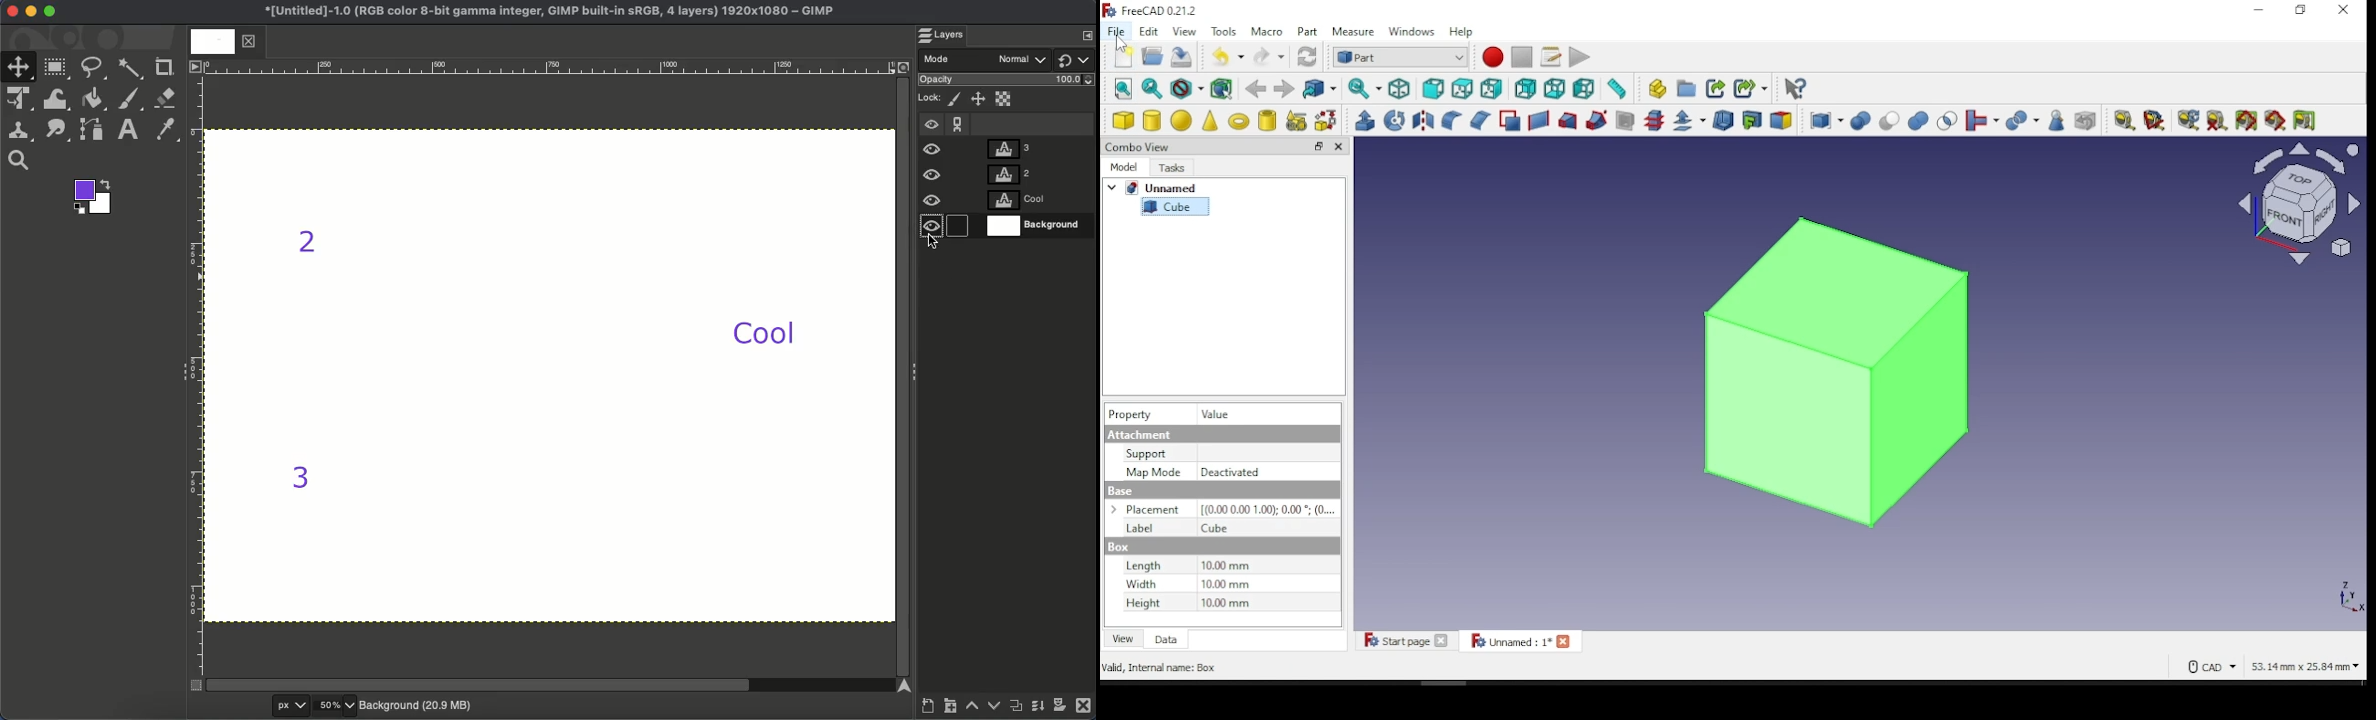 The width and height of the screenshot is (2380, 728). I want to click on Fill, so click(94, 99).